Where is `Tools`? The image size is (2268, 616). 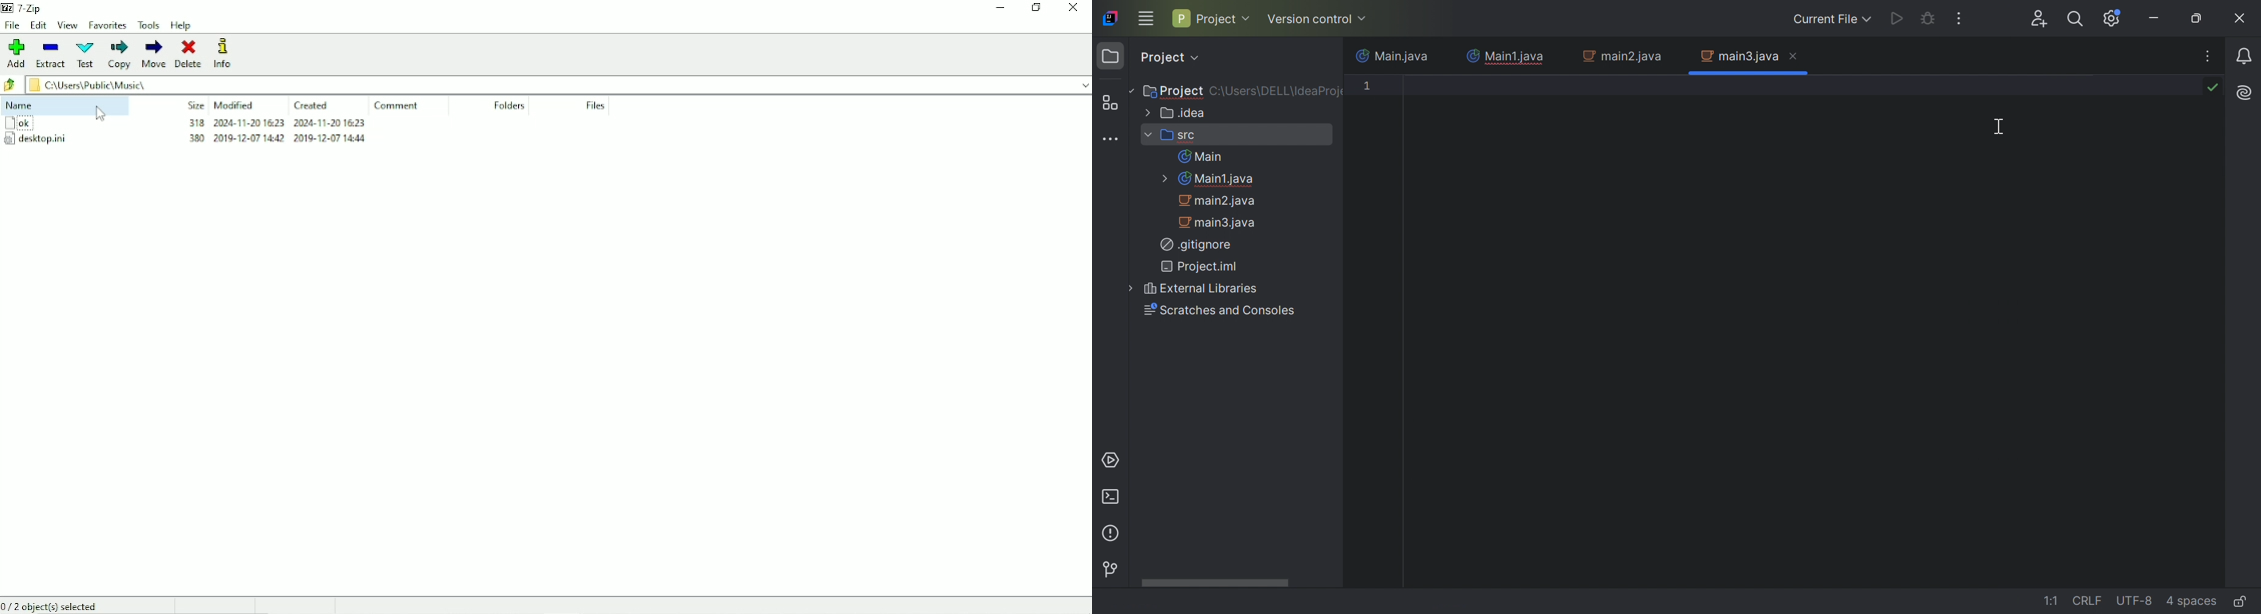
Tools is located at coordinates (149, 25).